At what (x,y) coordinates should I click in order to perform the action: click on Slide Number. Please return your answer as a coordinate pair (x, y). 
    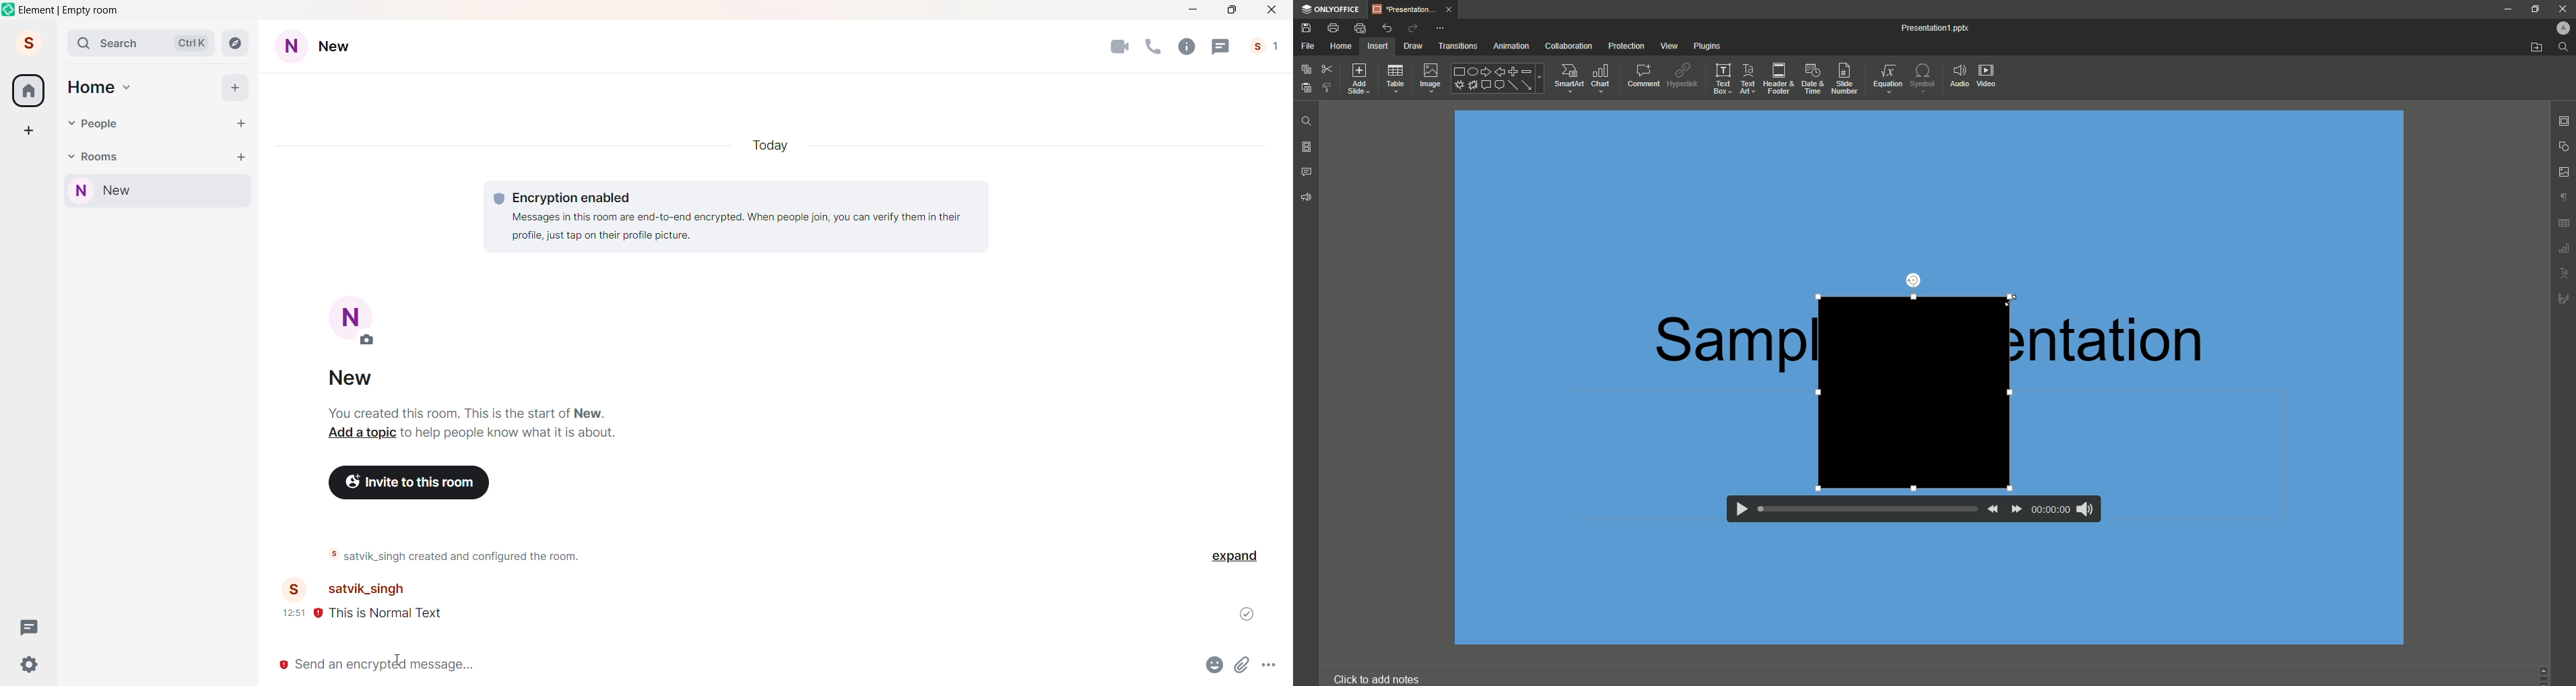
    Looking at the image, I should click on (1847, 80).